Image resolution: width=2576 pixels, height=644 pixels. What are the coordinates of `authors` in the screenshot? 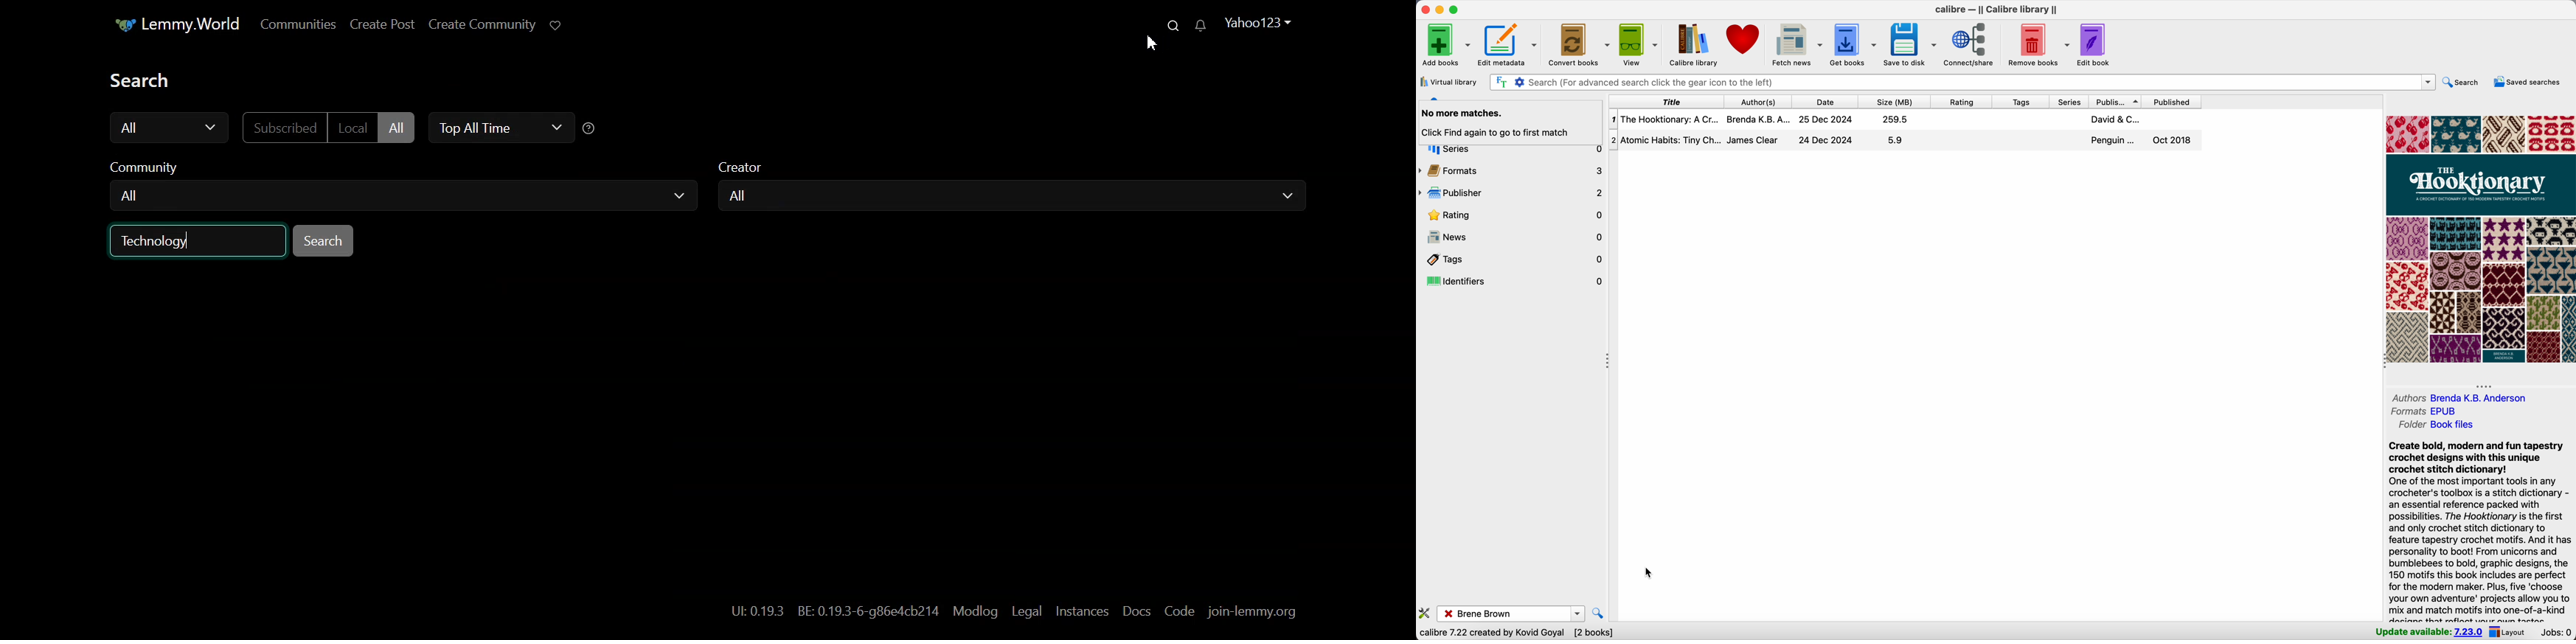 It's located at (2461, 397).